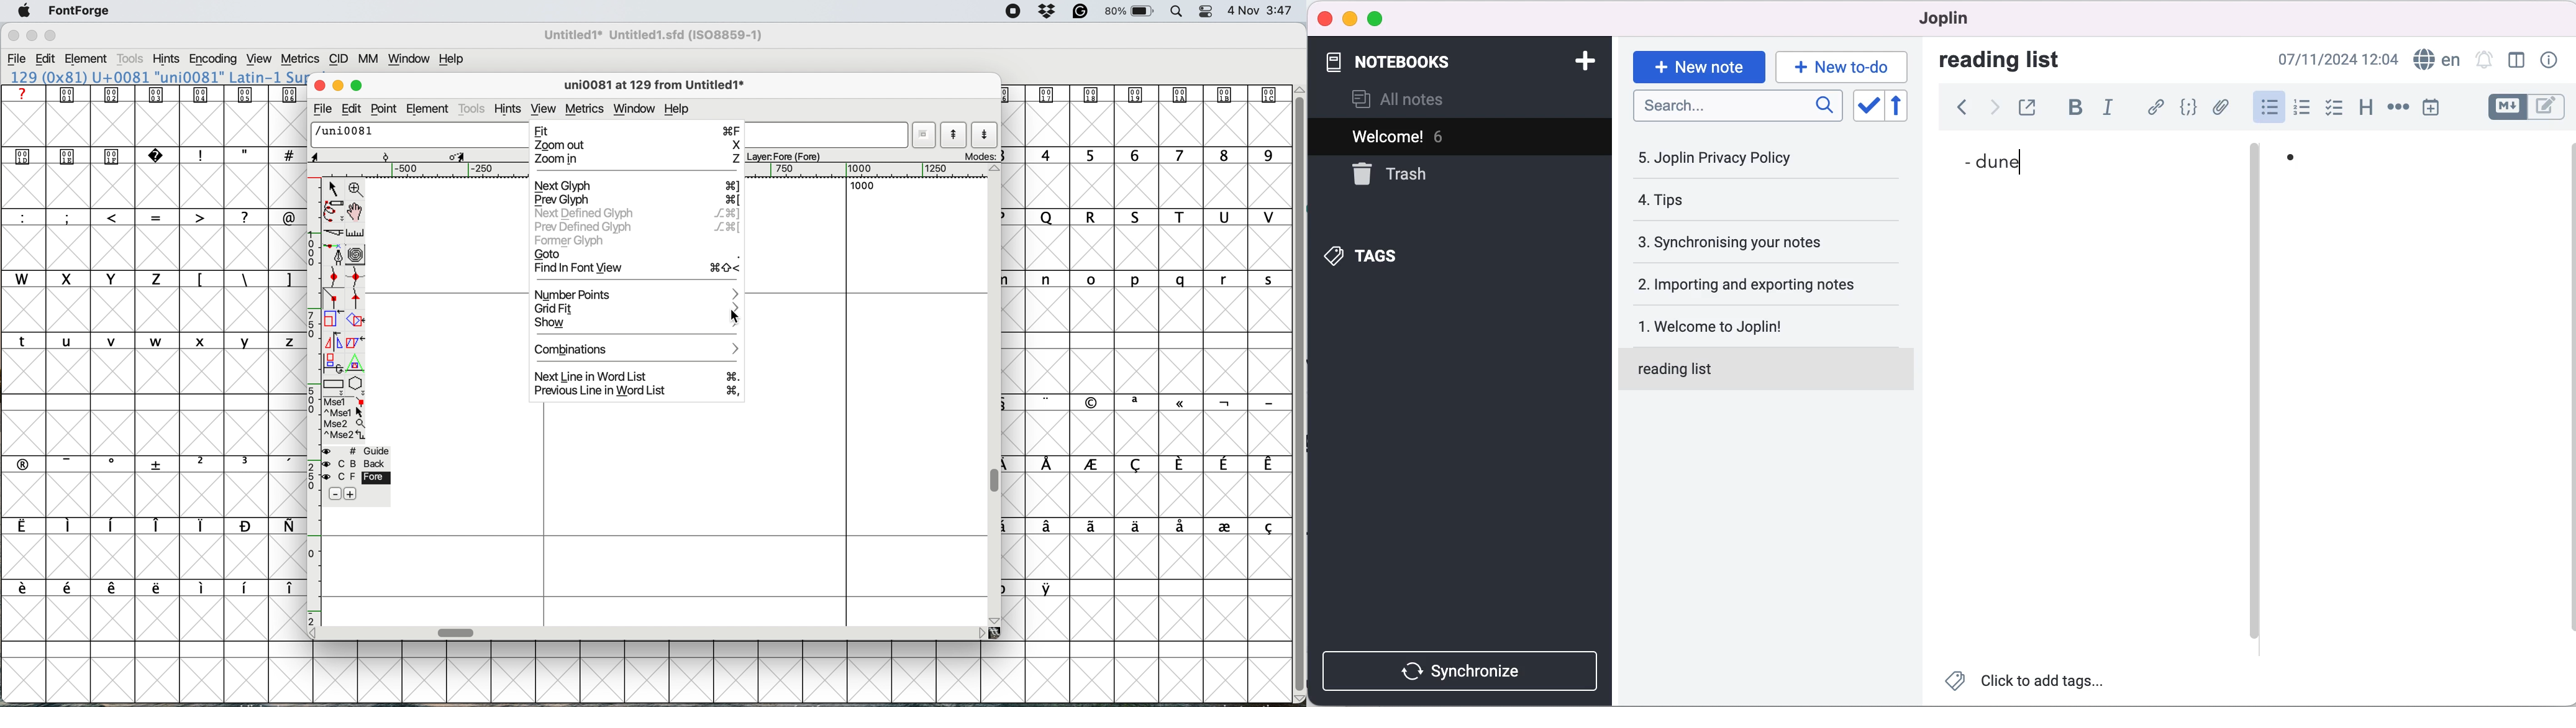 The height and width of the screenshot is (728, 2576). Describe the element at coordinates (358, 385) in the screenshot. I see `stars and polygons` at that location.